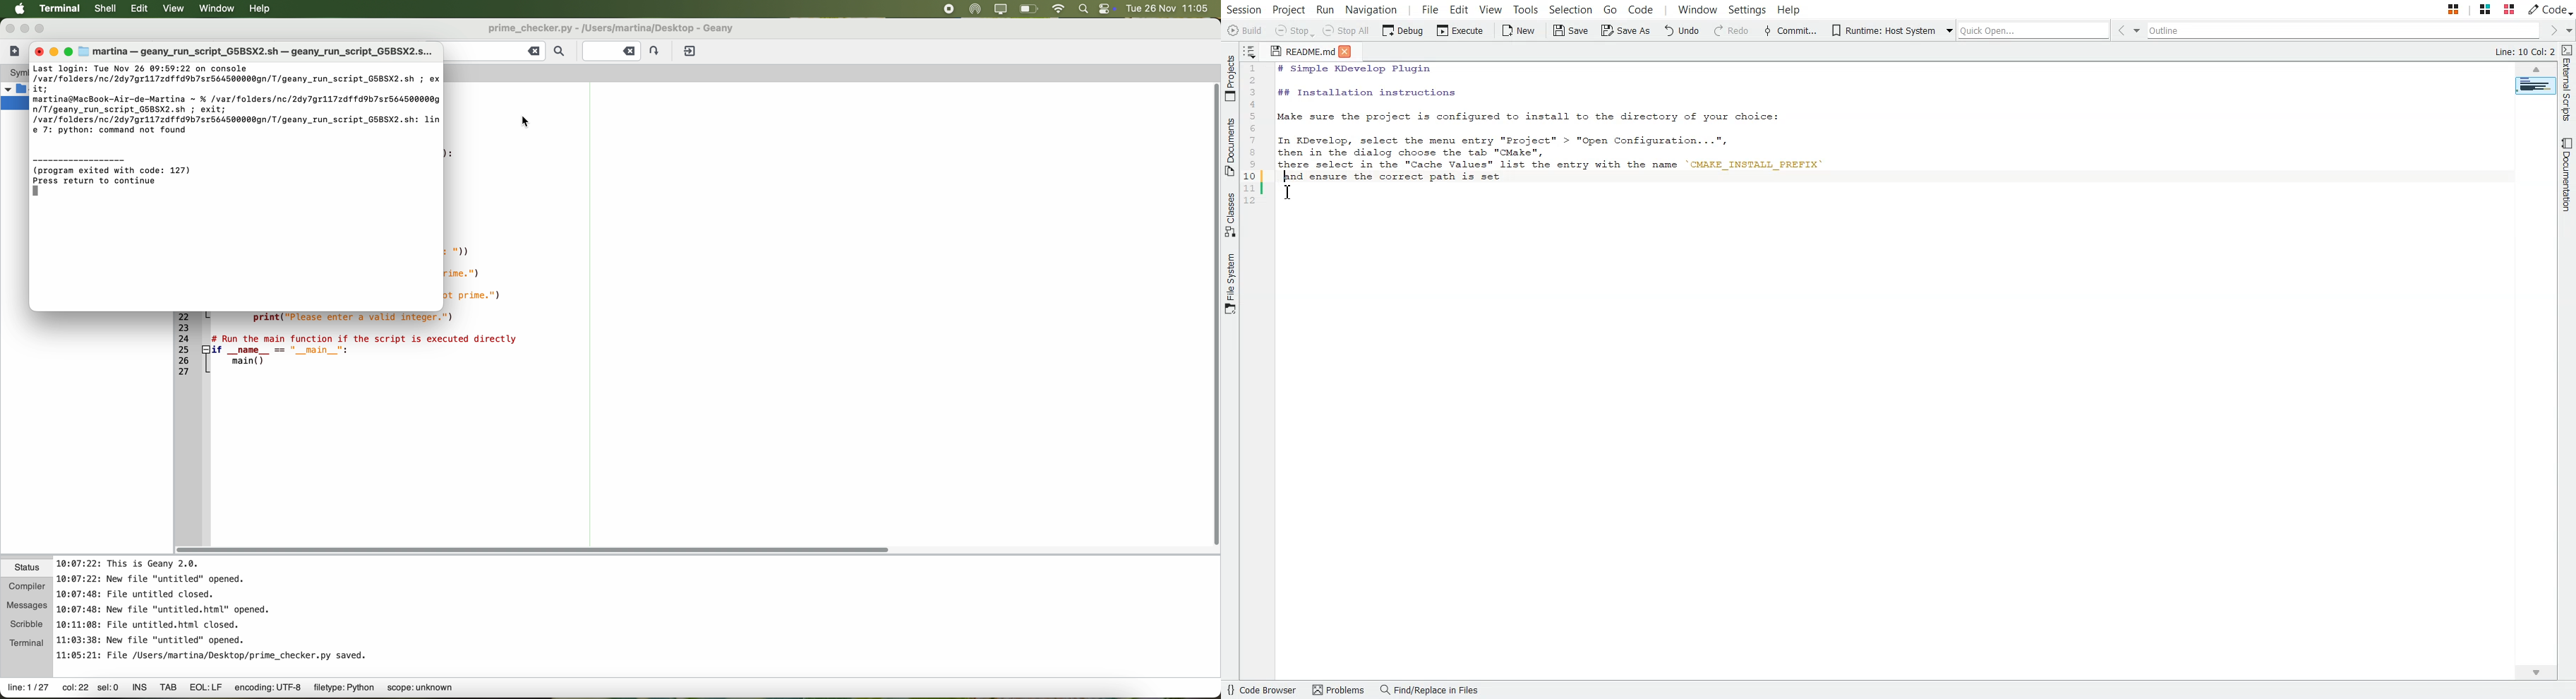 The width and height of the screenshot is (2576, 700). I want to click on Project, so click(1289, 8).